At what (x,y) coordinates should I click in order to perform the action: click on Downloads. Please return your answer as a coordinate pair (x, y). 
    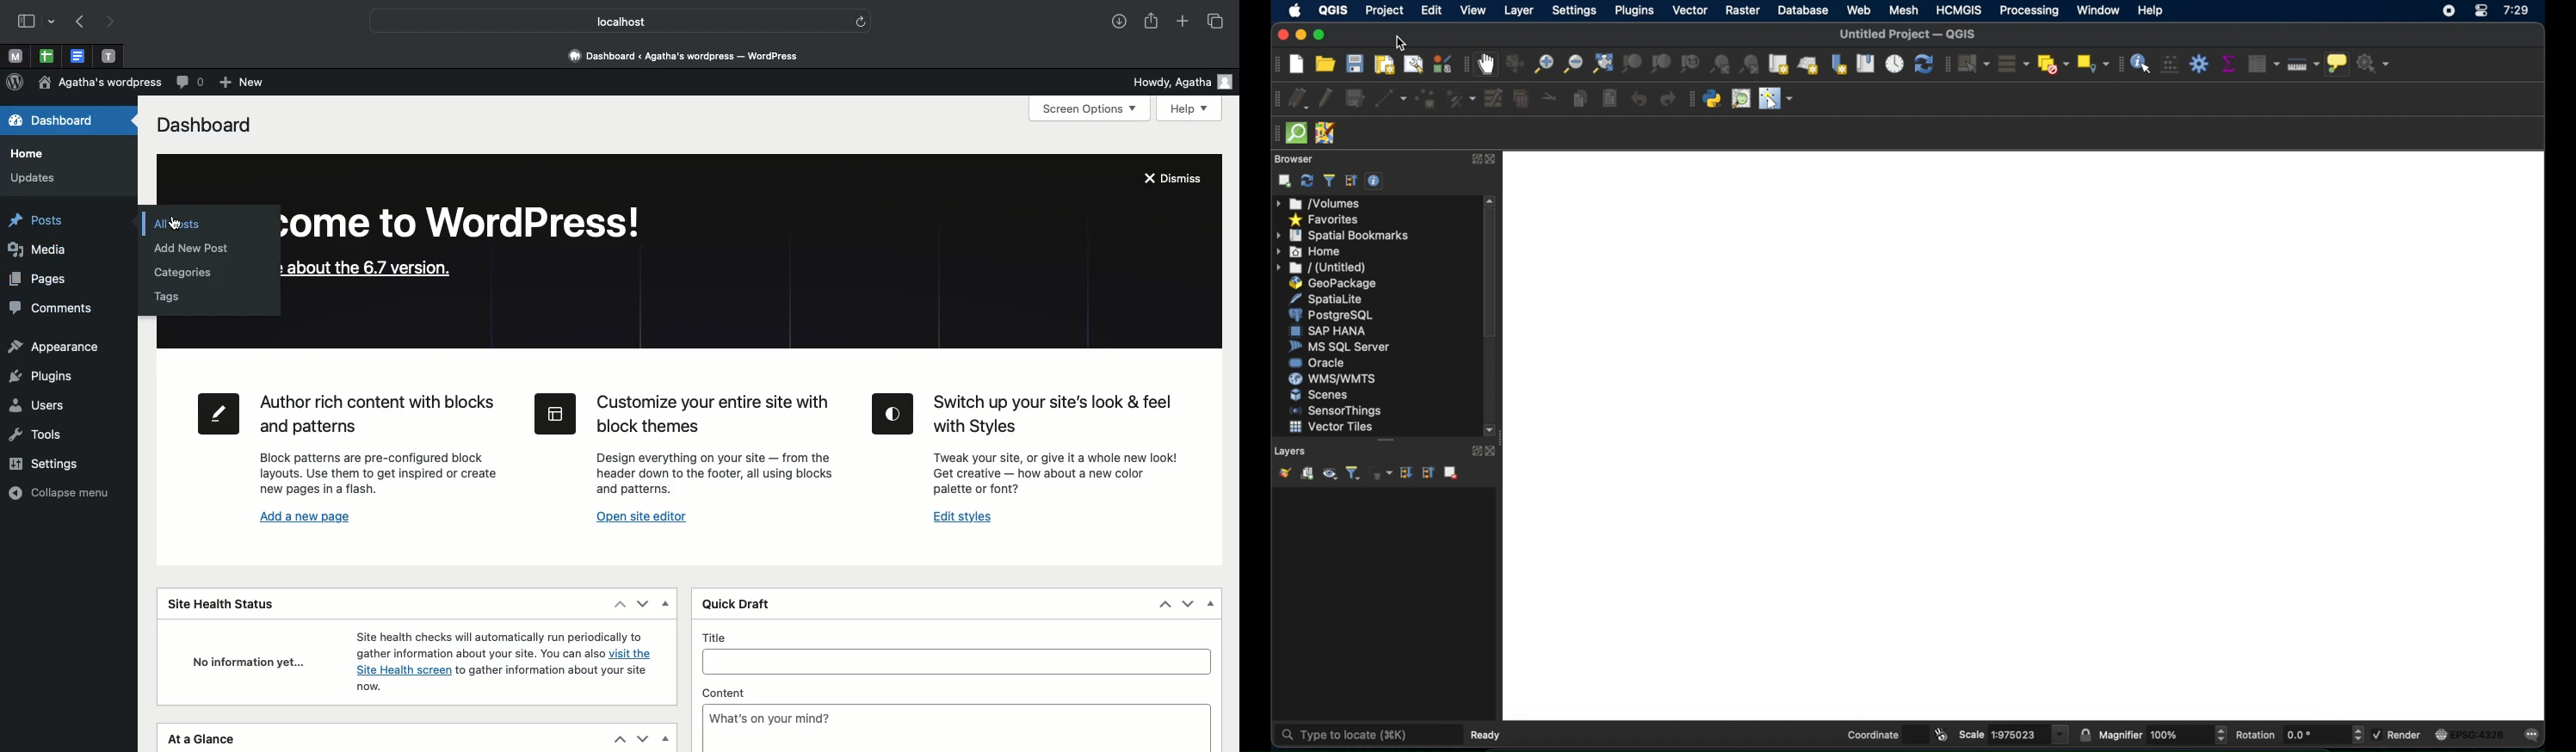
    Looking at the image, I should click on (1116, 22).